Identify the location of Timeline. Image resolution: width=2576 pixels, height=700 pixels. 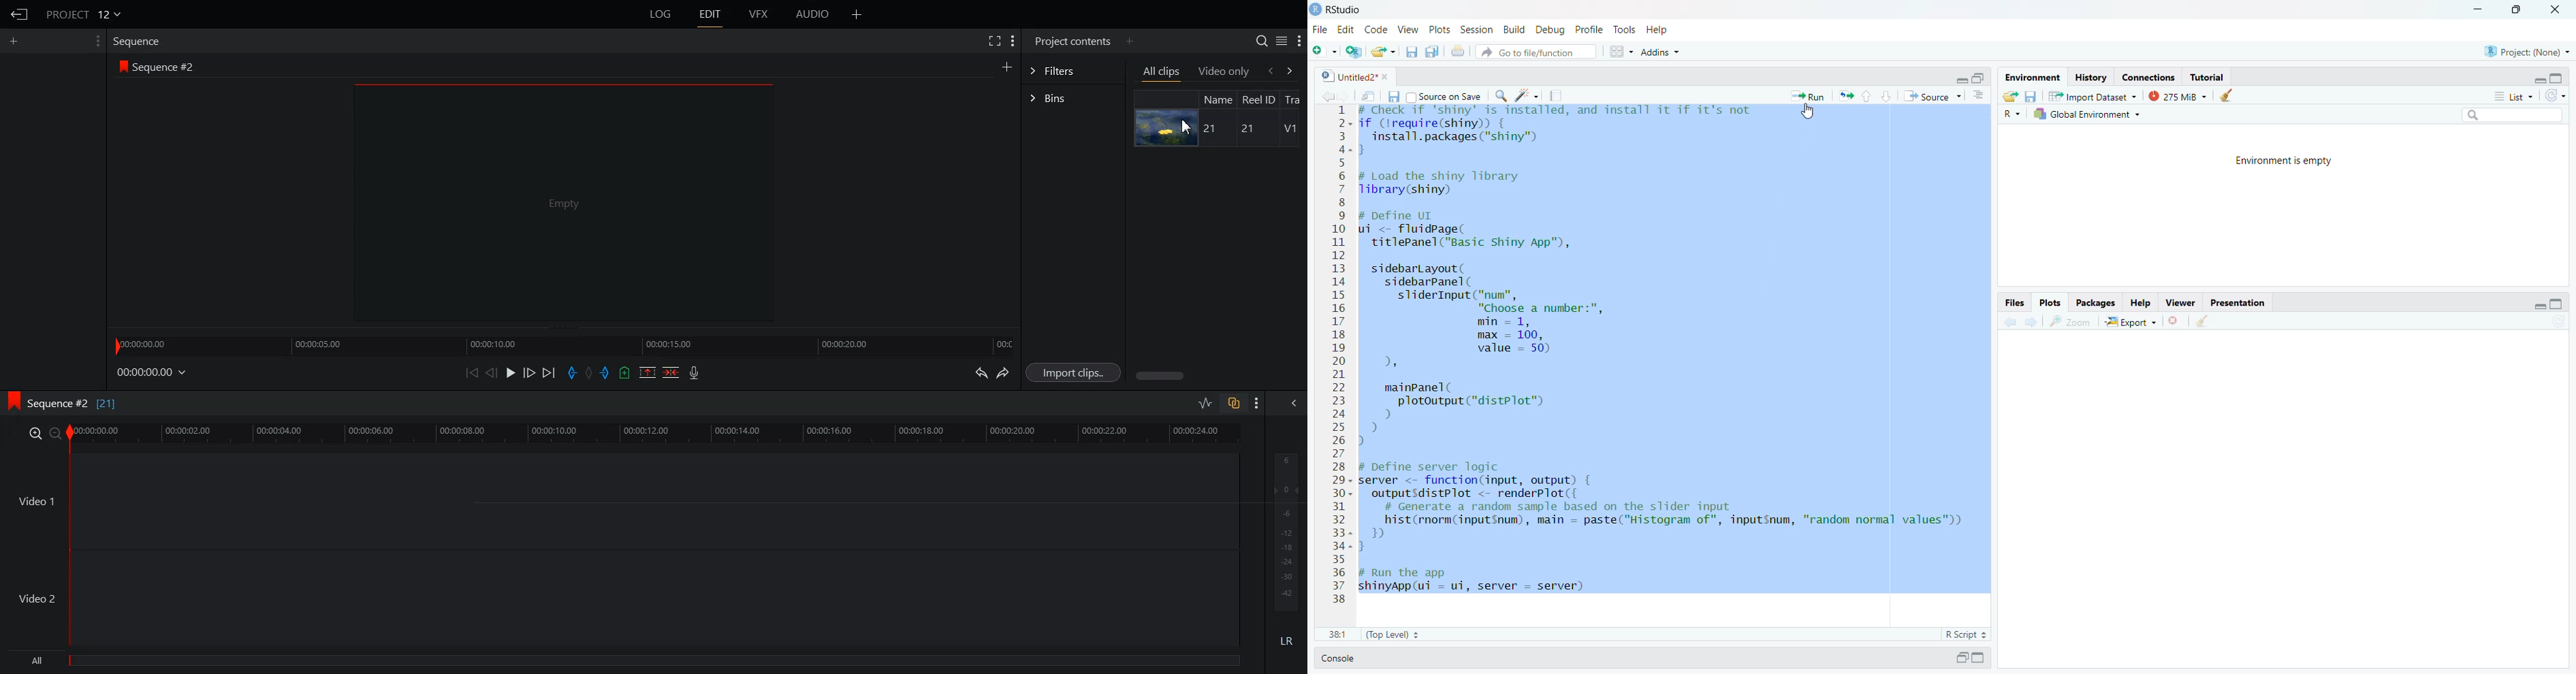
(656, 433).